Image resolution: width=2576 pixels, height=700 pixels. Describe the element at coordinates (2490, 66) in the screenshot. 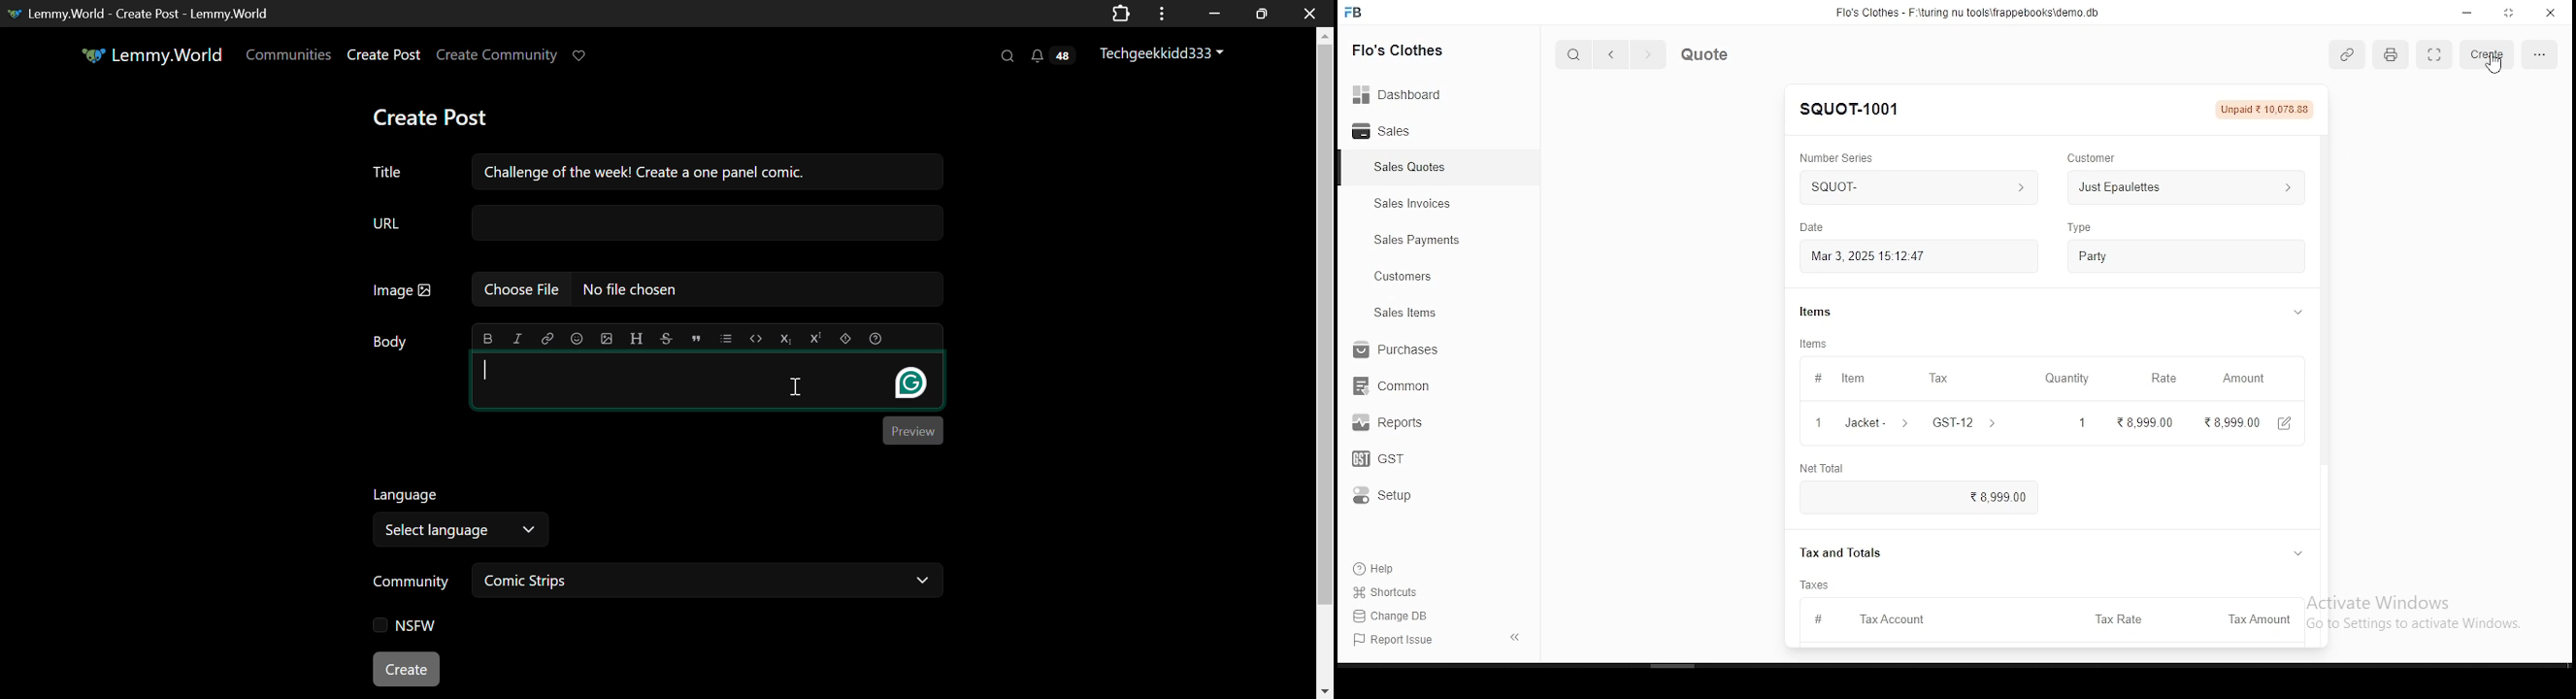

I see `cursor` at that location.